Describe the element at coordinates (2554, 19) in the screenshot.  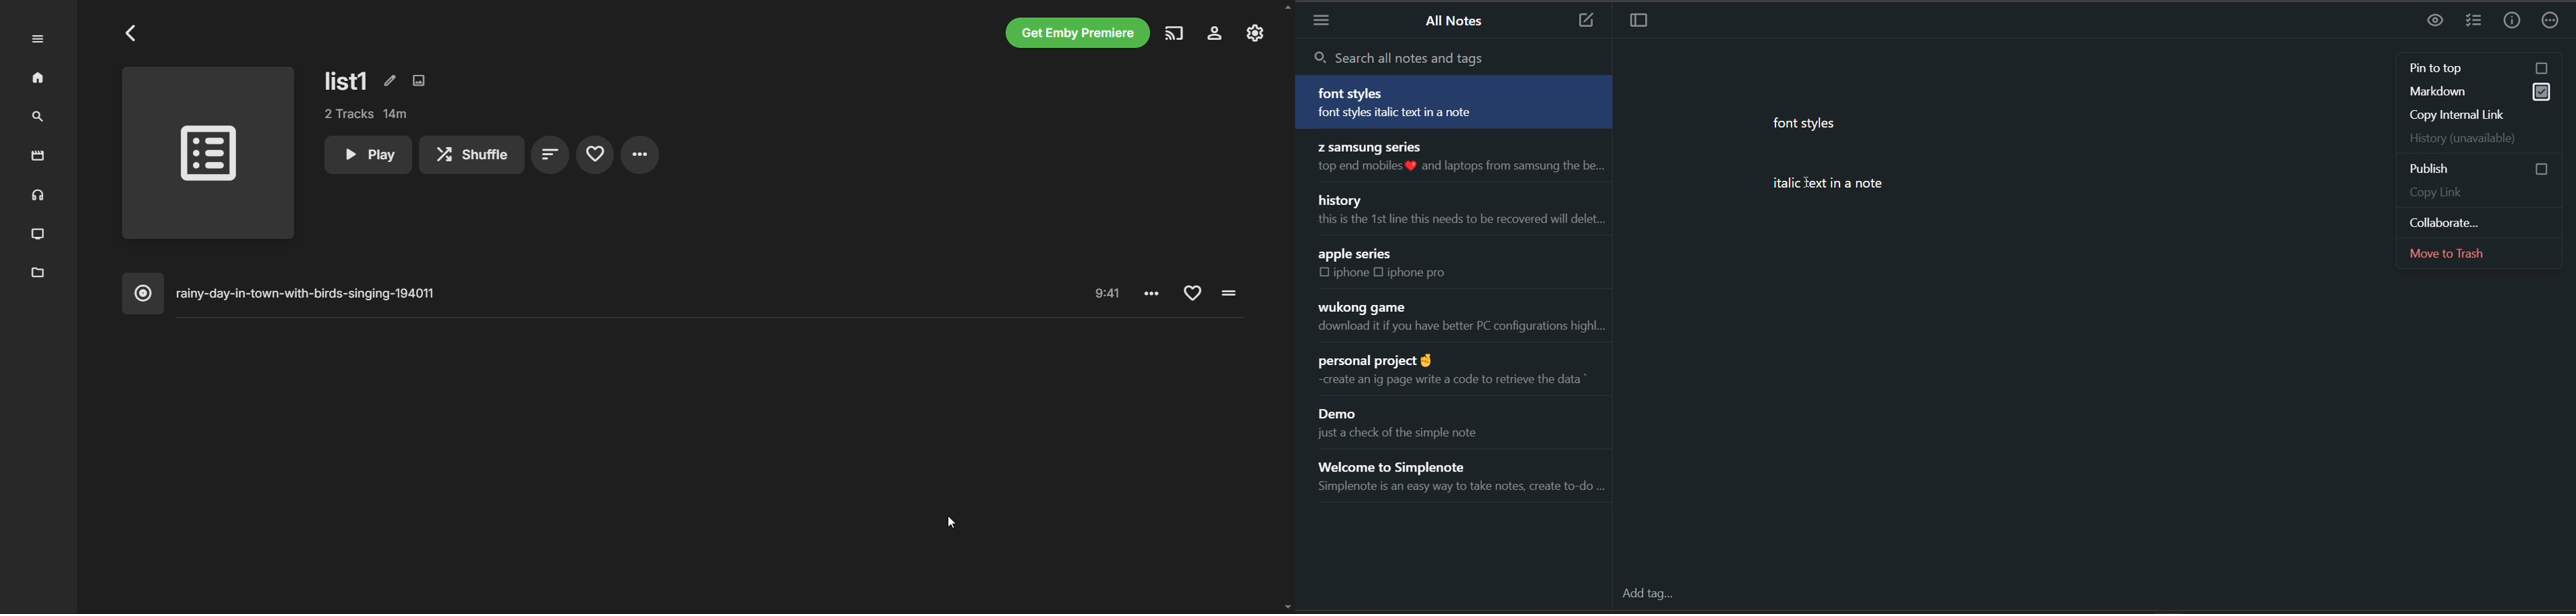
I see `actions` at that location.